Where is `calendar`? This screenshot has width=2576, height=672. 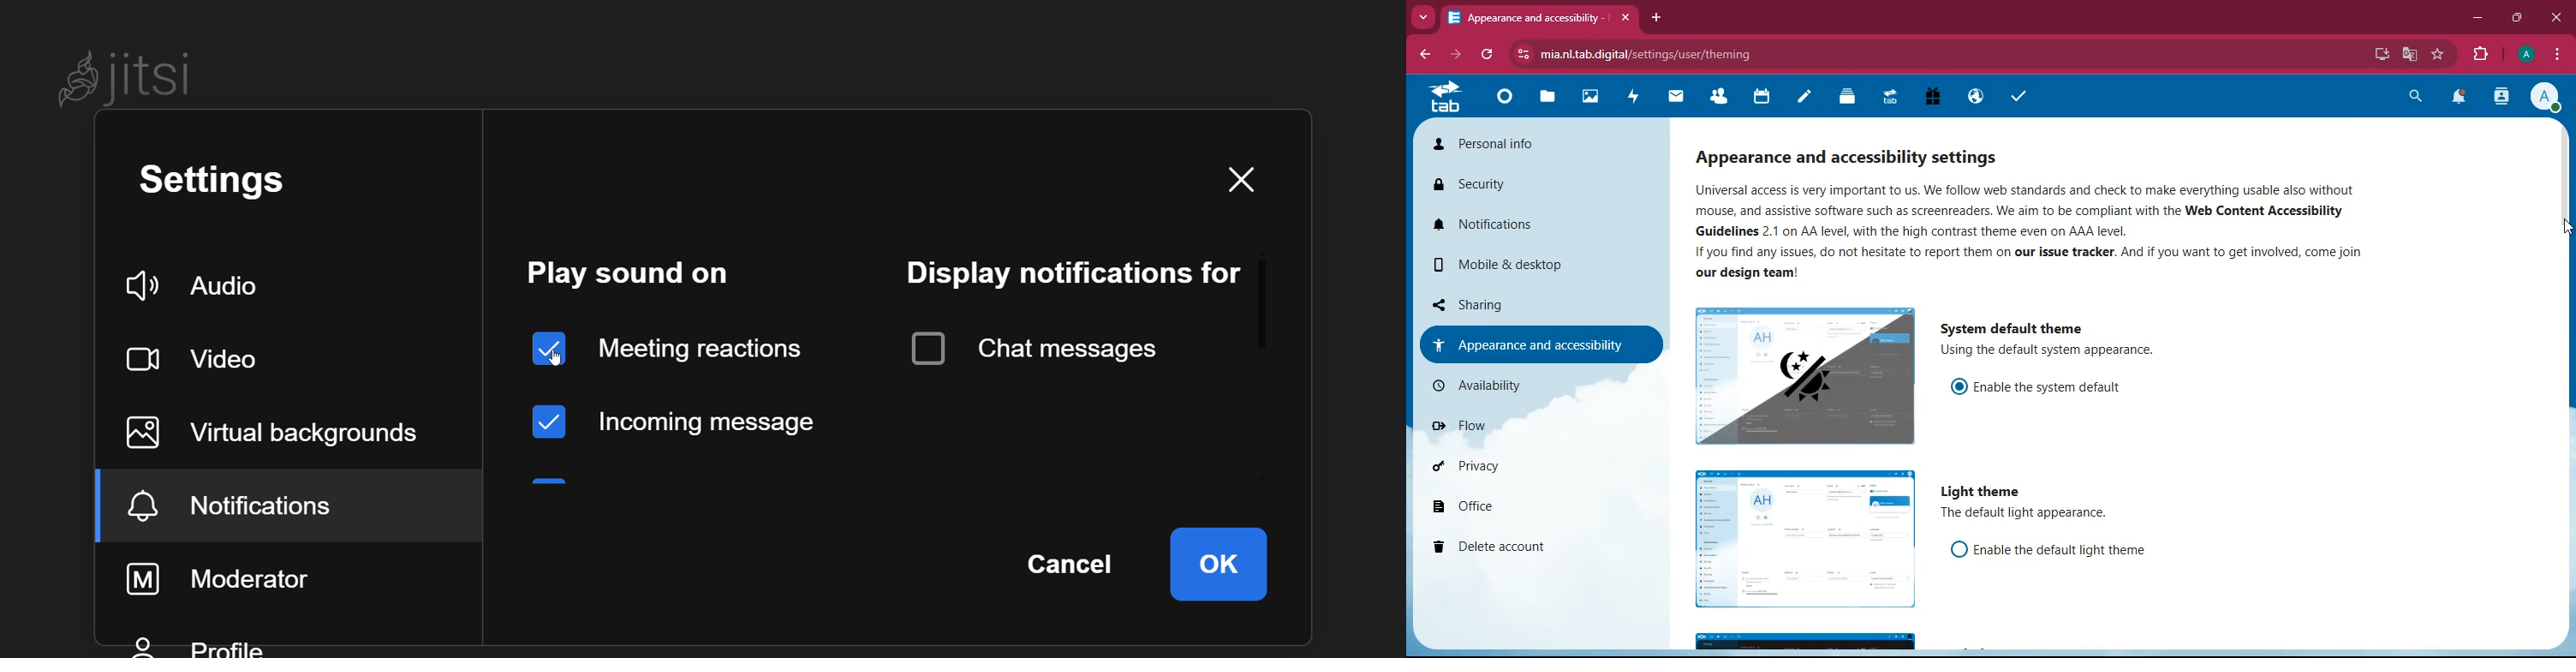
calendar is located at coordinates (1759, 99).